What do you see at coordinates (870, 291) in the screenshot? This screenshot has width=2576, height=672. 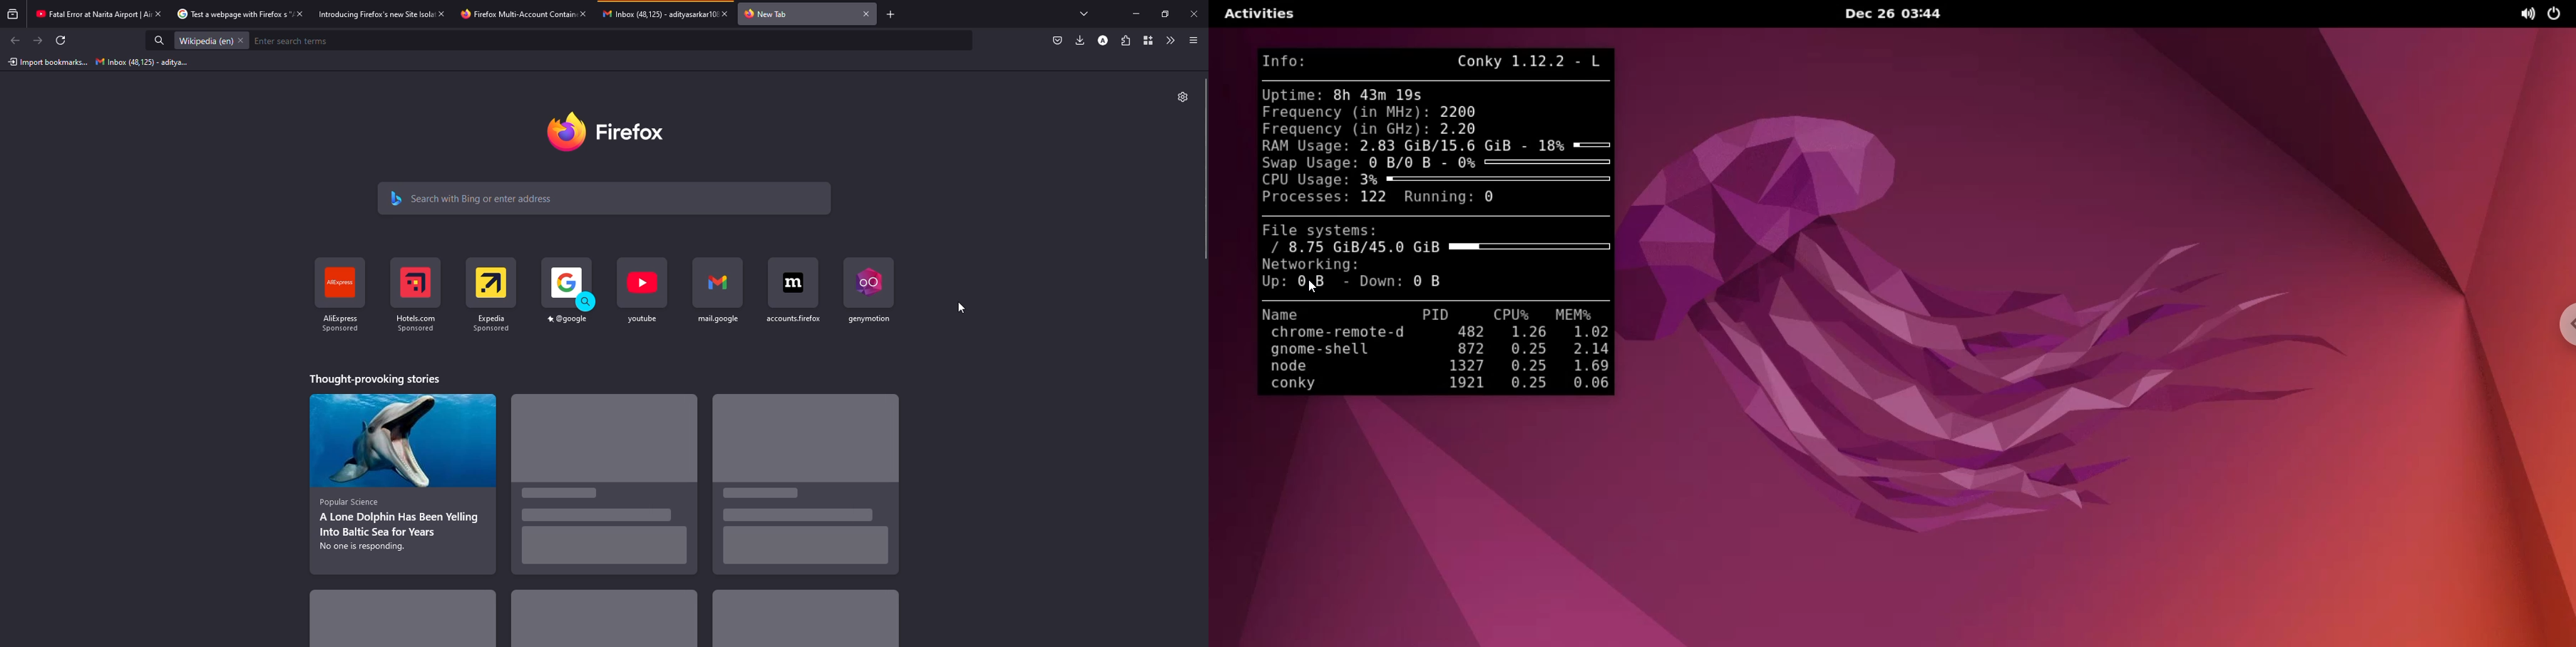 I see `genymotion` at bounding box center [870, 291].